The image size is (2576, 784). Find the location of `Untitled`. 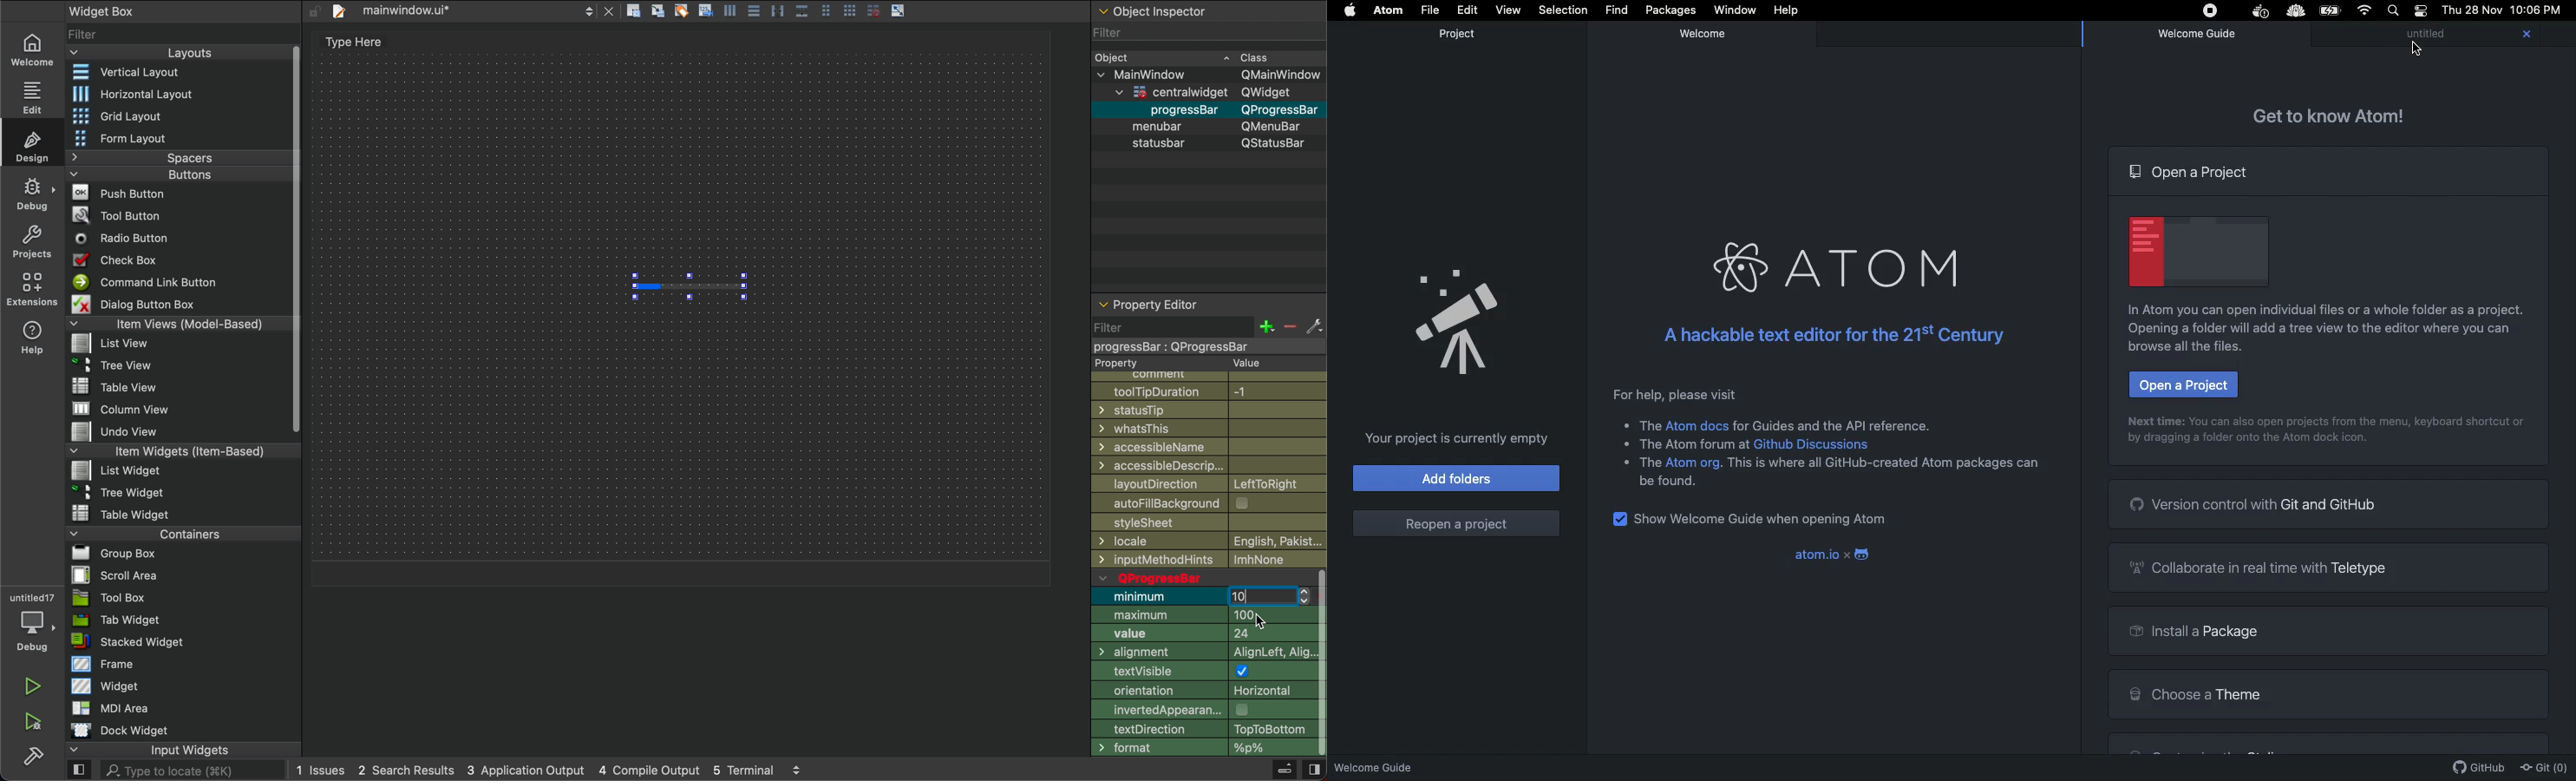

Untitled is located at coordinates (2441, 36).